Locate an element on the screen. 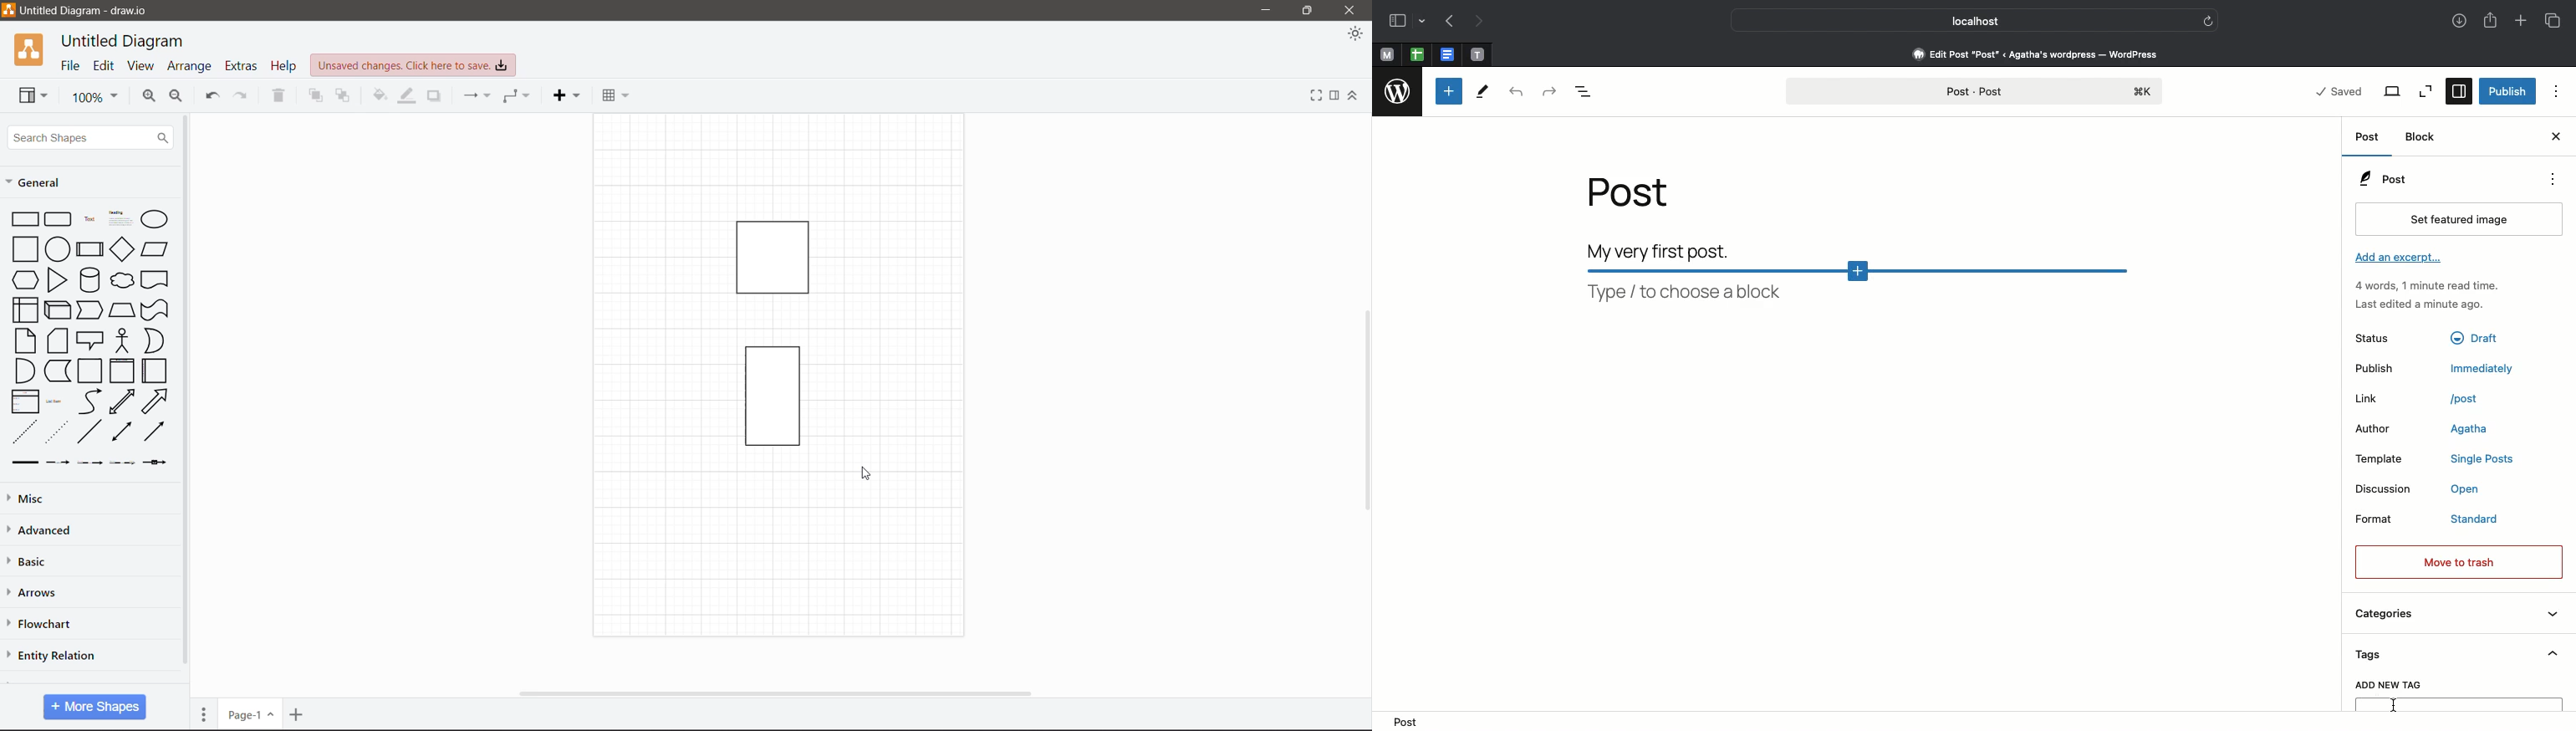 The height and width of the screenshot is (756, 2576). Search Shapes is located at coordinates (89, 137).